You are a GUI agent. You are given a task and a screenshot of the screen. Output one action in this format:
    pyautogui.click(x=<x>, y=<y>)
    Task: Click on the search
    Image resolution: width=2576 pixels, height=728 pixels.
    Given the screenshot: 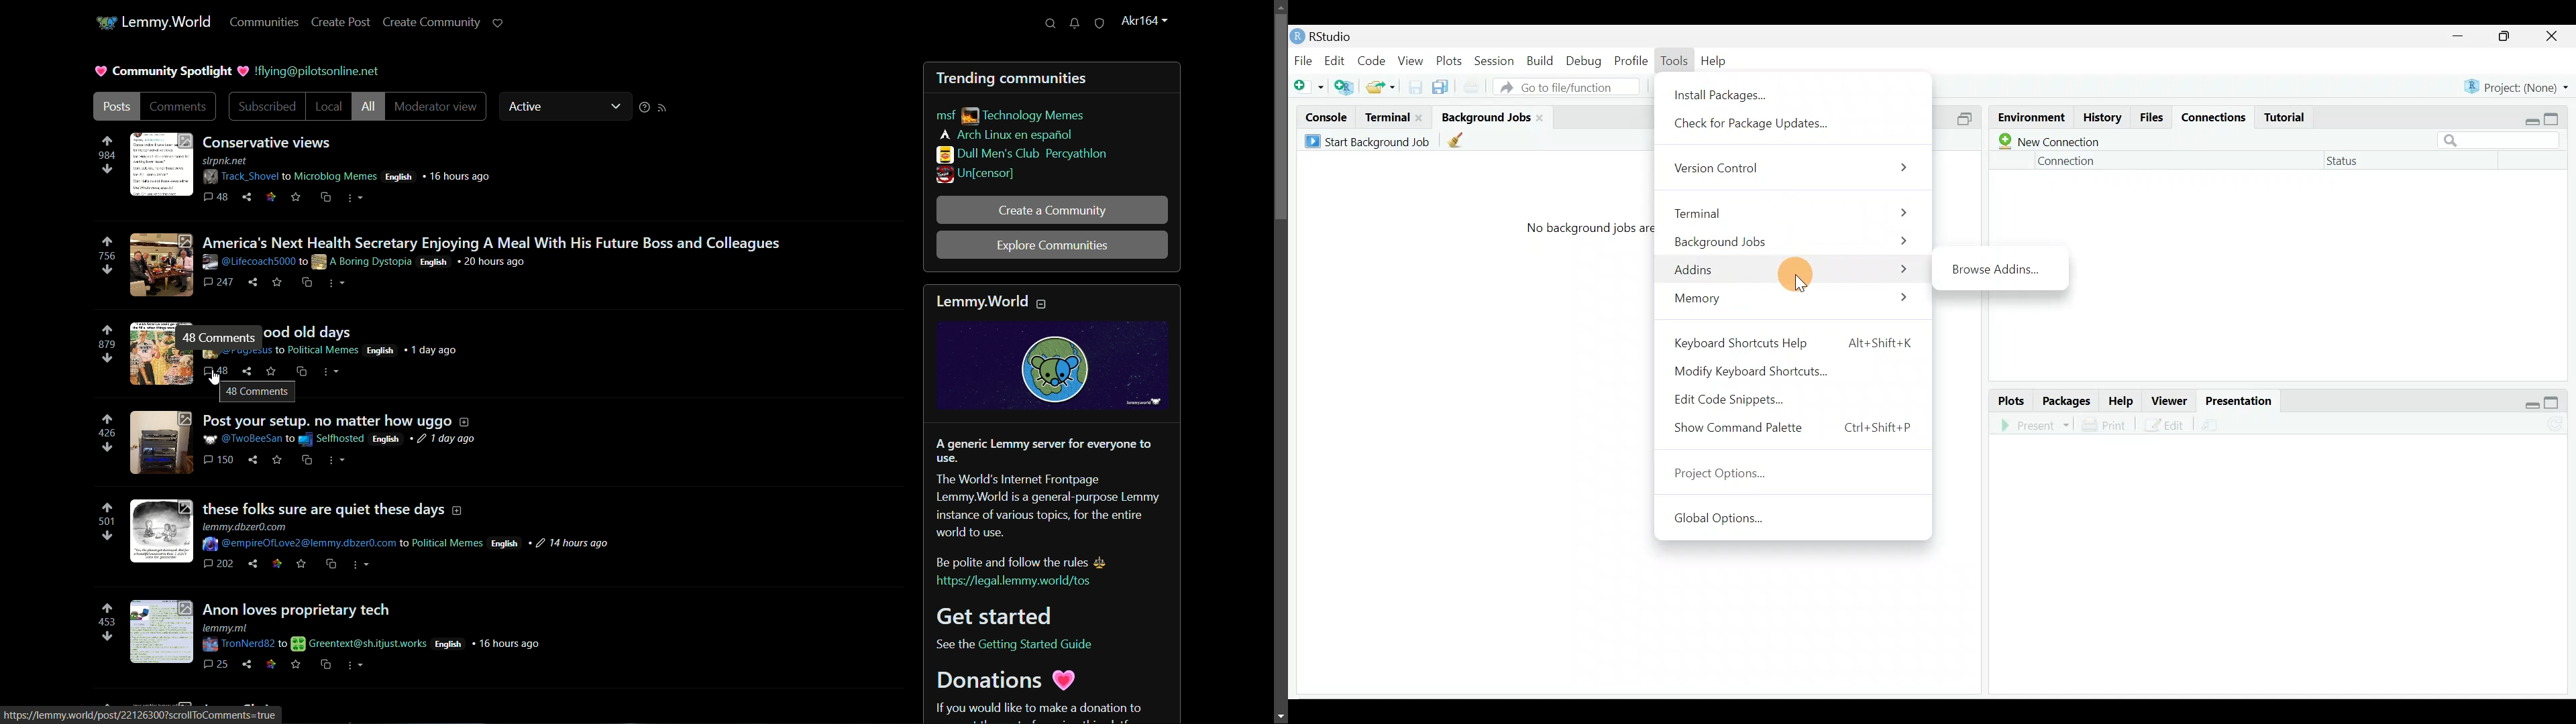 What is the action you would take?
    pyautogui.click(x=1051, y=23)
    